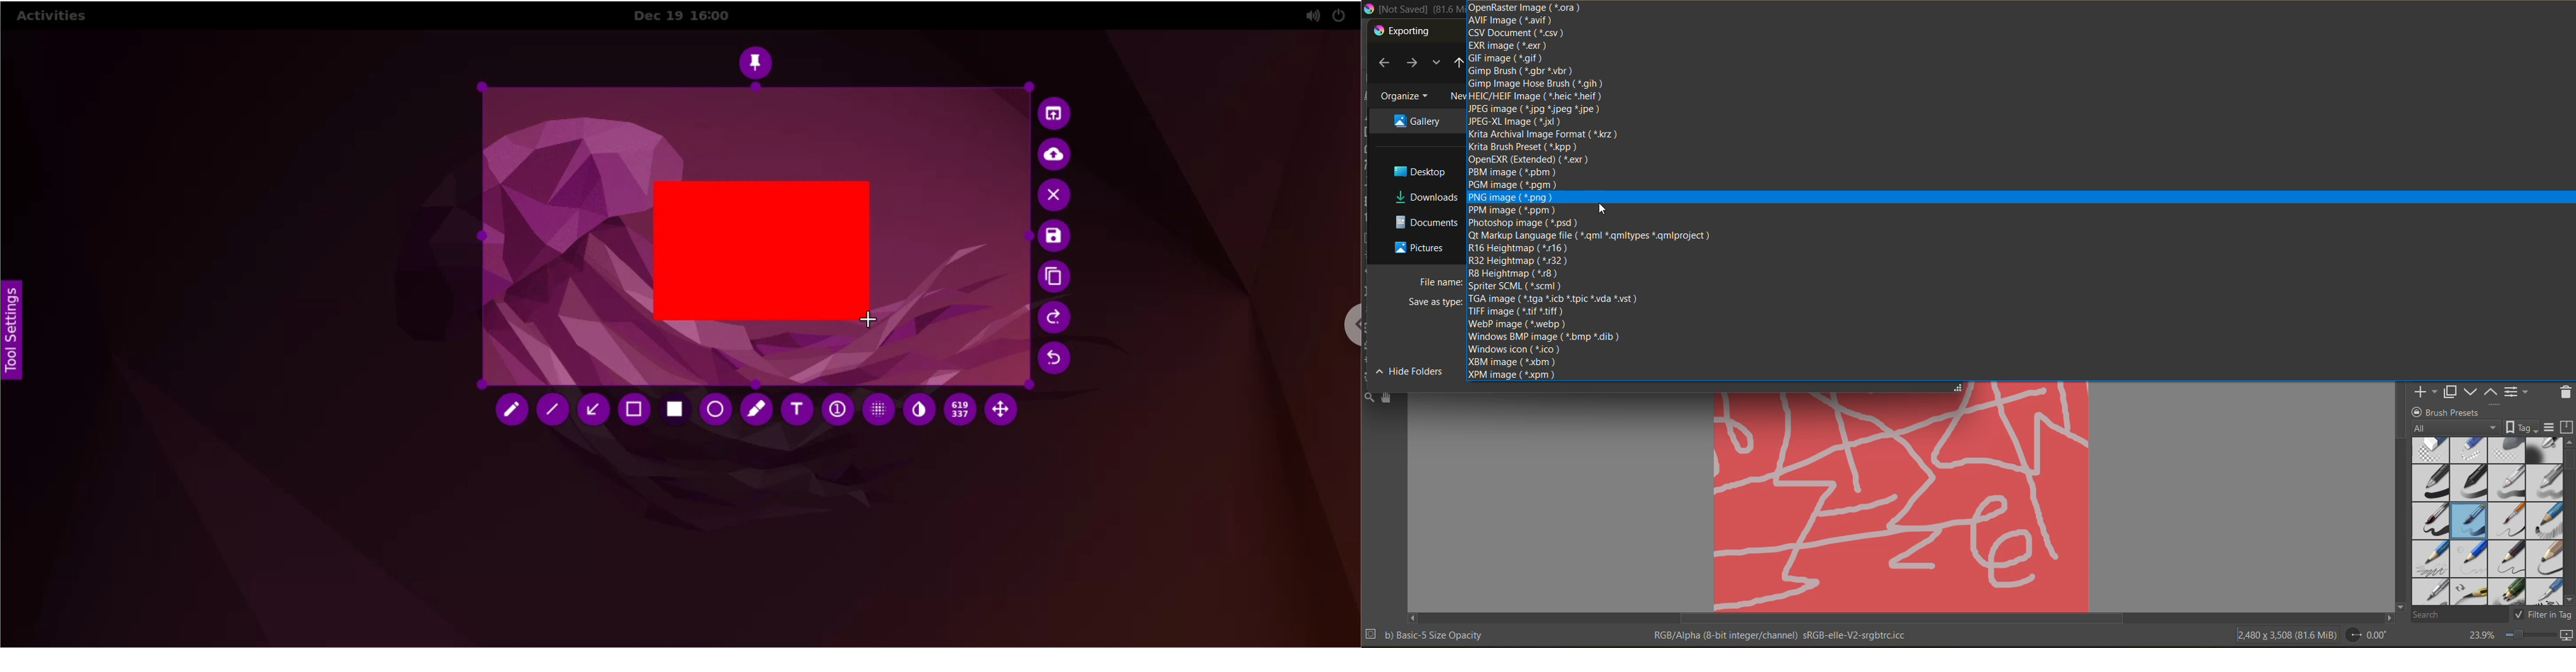  Describe the element at coordinates (1600, 209) in the screenshot. I see `Cursor` at that location.